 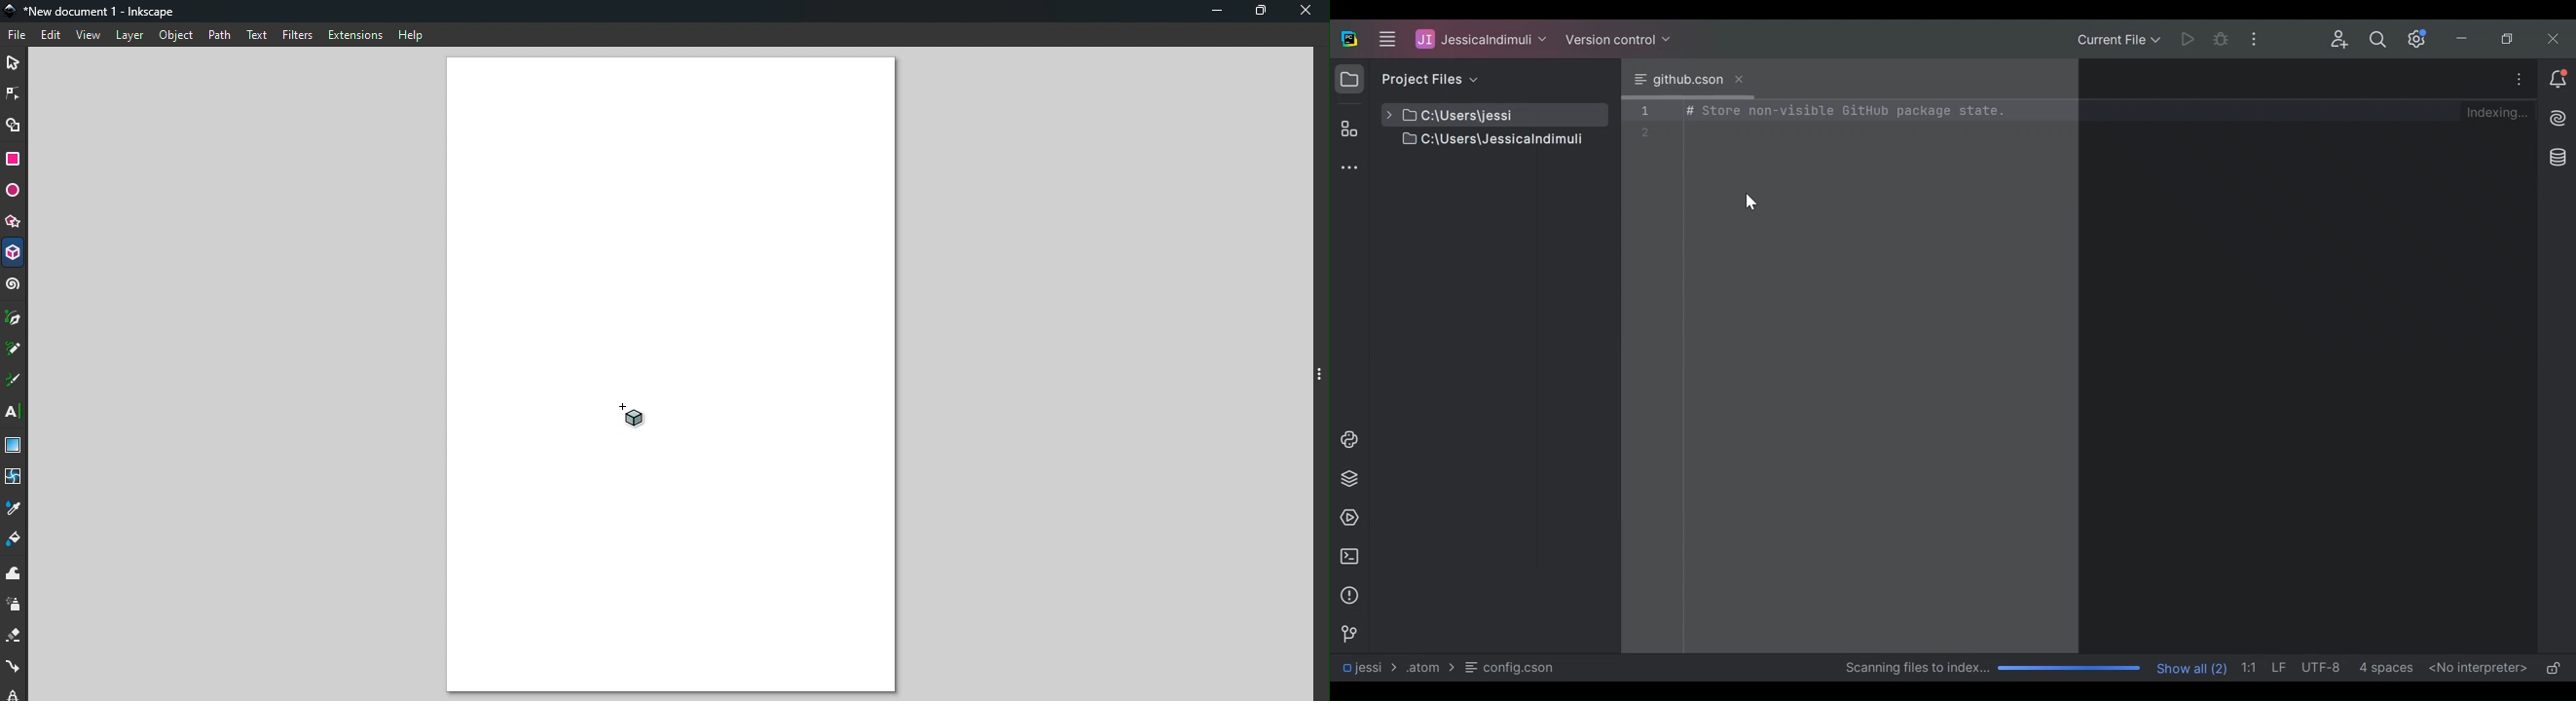 What do you see at coordinates (2419, 38) in the screenshot?
I see `Settings` at bounding box center [2419, 38].